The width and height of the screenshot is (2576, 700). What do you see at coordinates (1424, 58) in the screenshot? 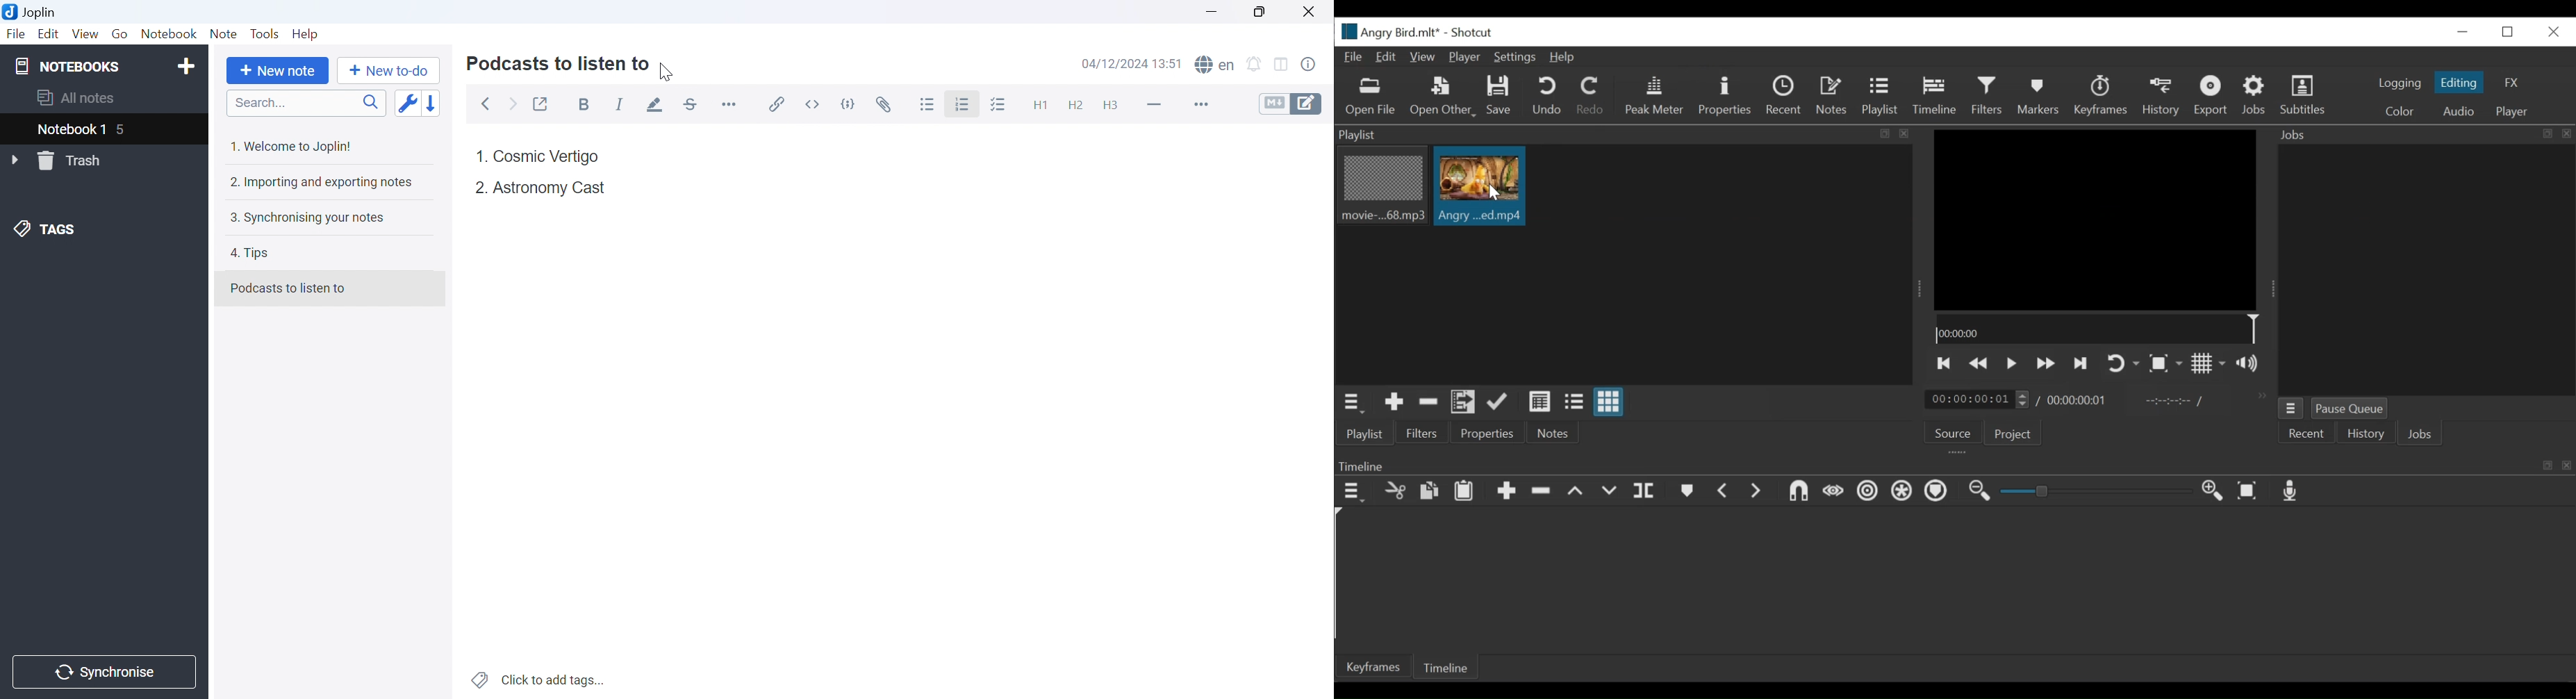
I see `View` at bounding box center [1424, 58].